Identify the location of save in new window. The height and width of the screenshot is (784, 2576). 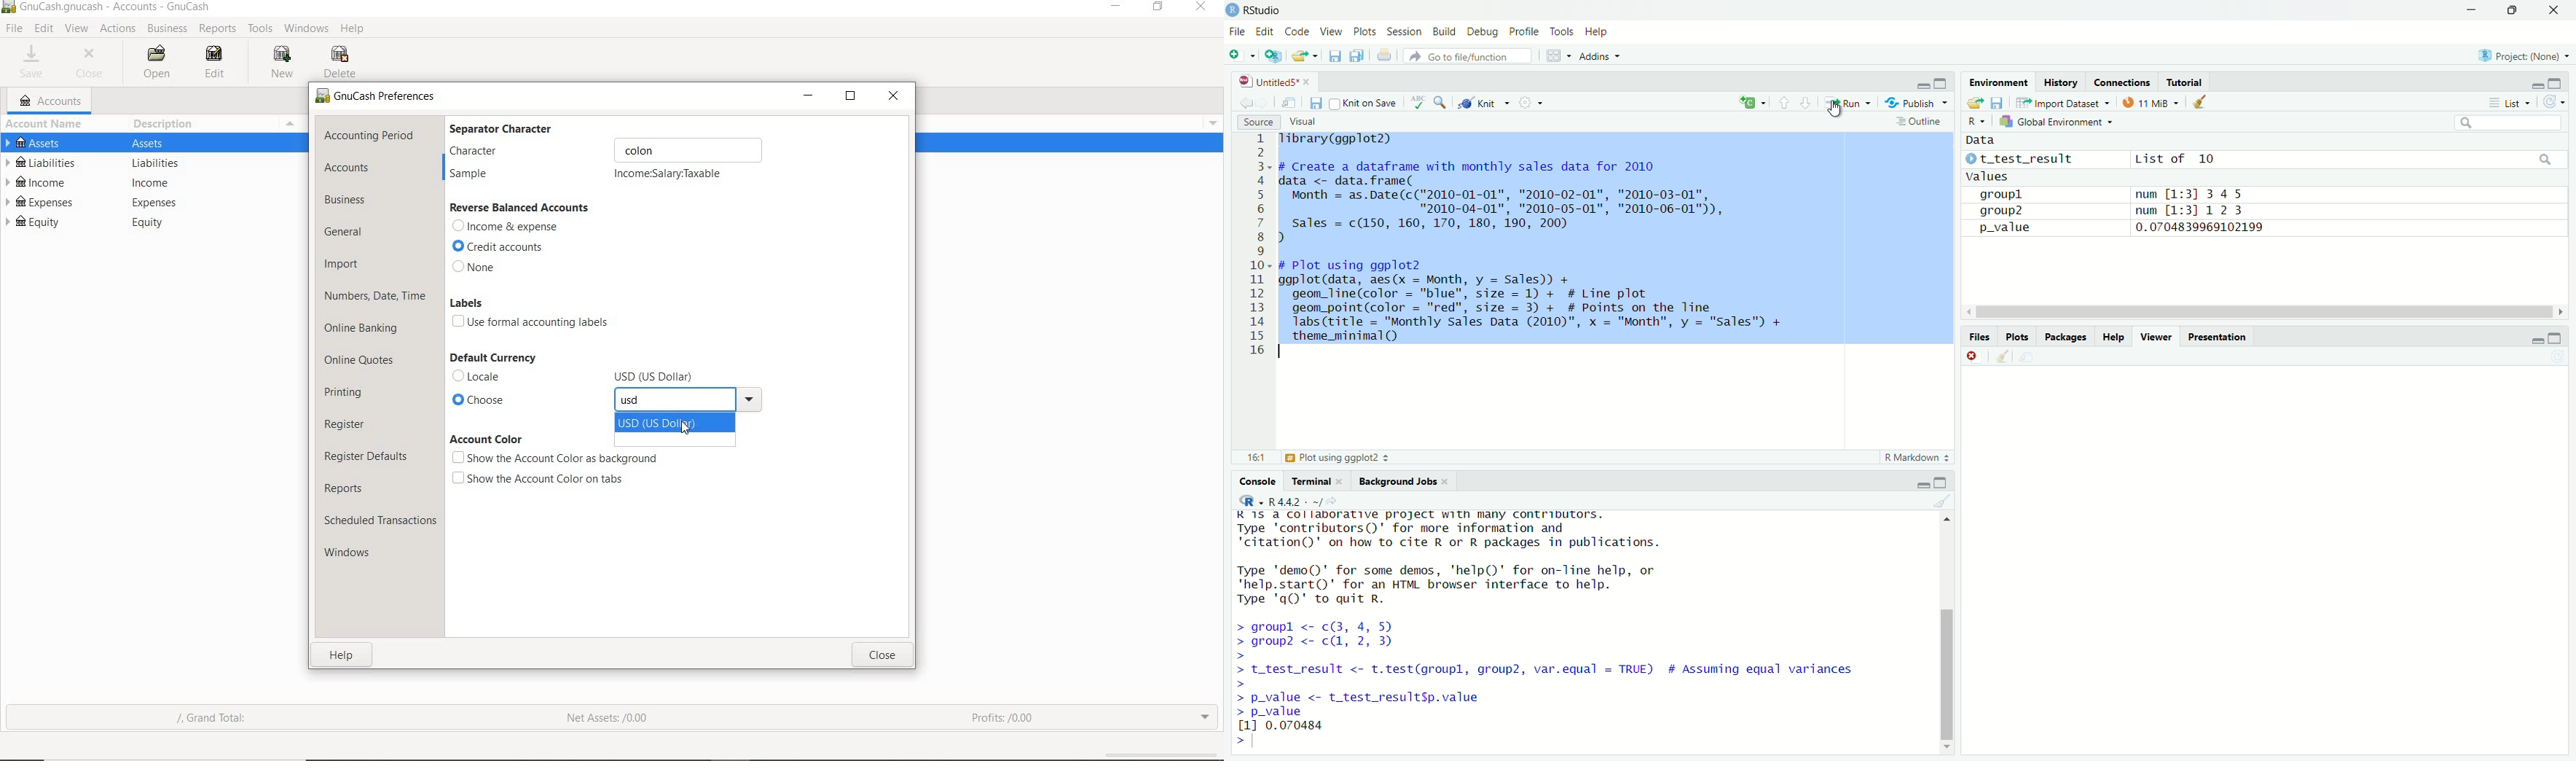
(1289, 100).